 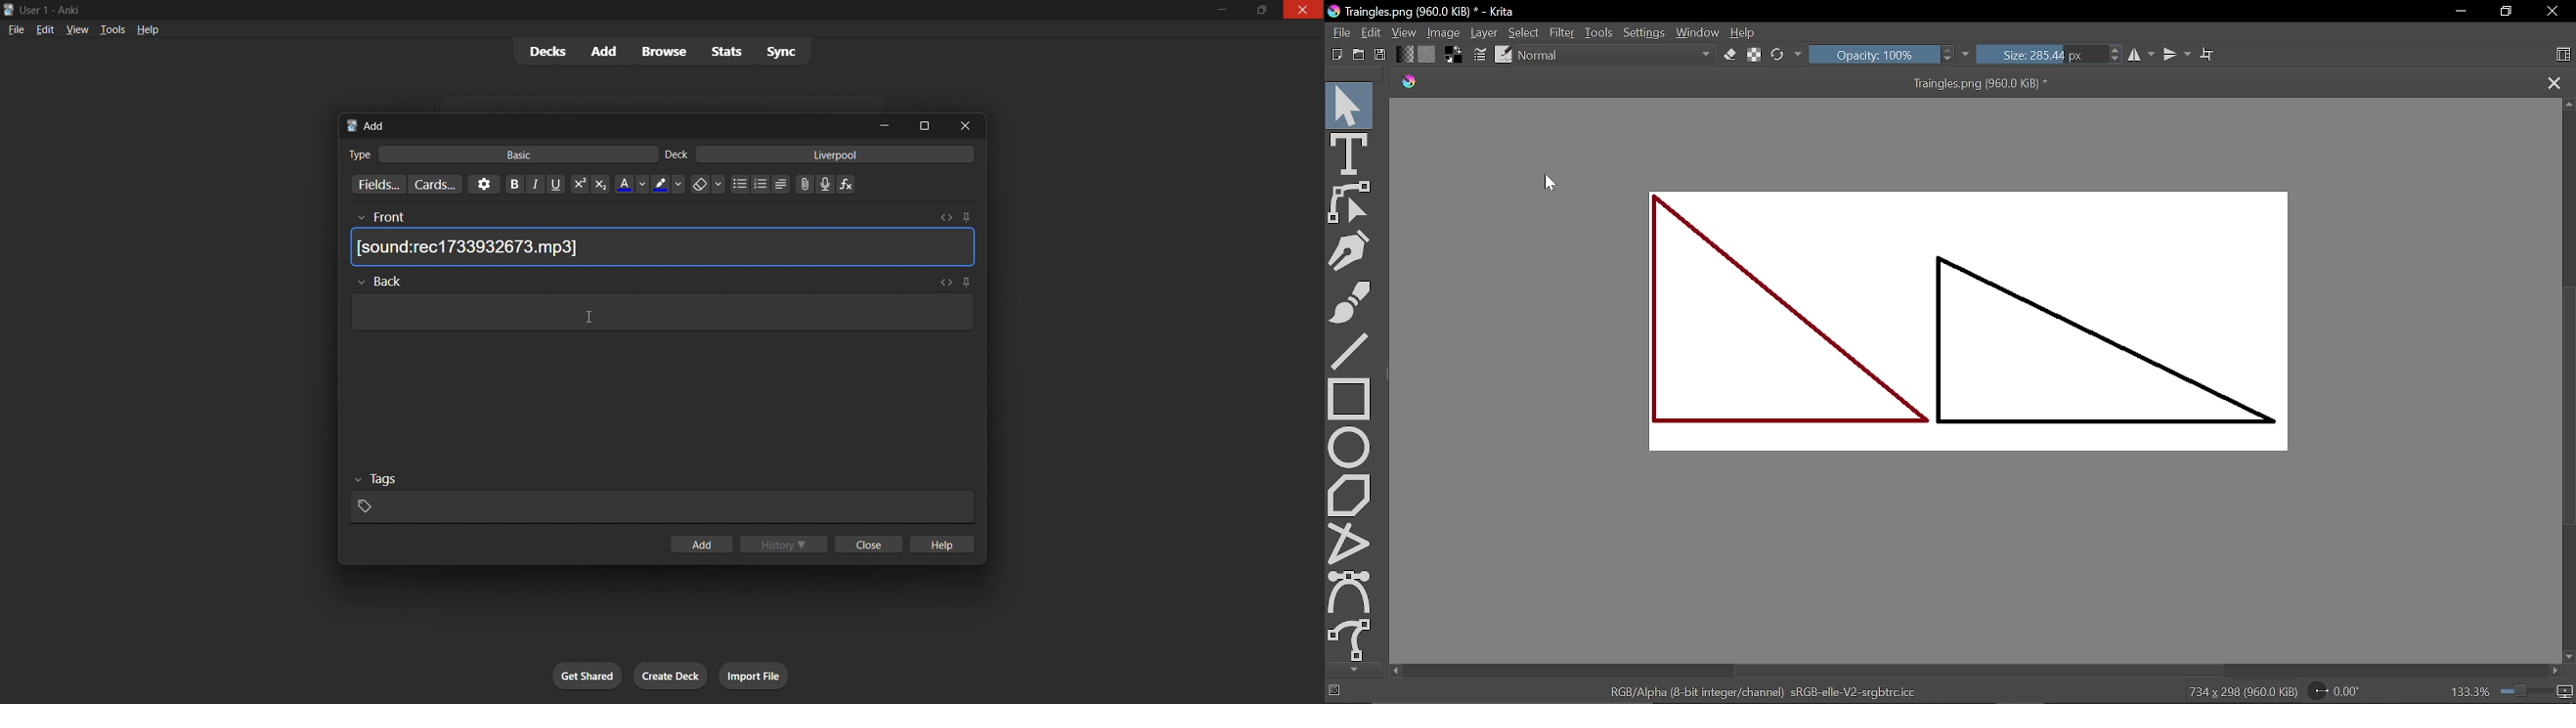 What do you see at coordinates (1505, 55) in the screenshot?
I see `Choose brush preset` at bounding box center [1505, 55].